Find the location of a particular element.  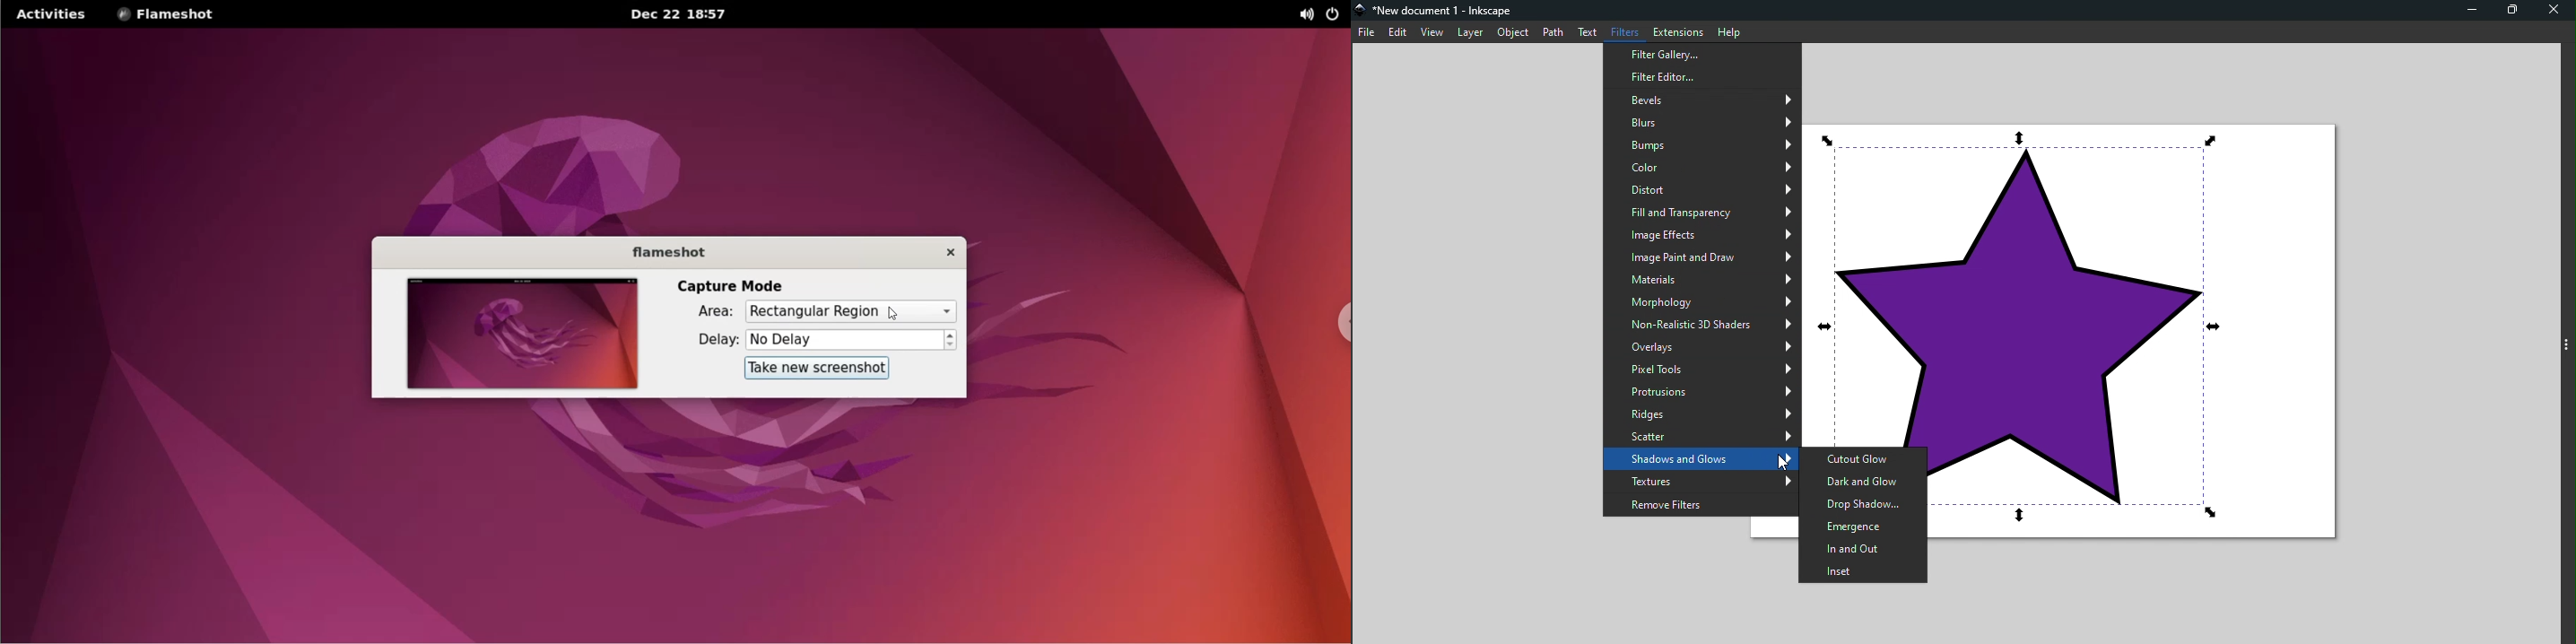

Layer is located at coordinates (1469, 32).